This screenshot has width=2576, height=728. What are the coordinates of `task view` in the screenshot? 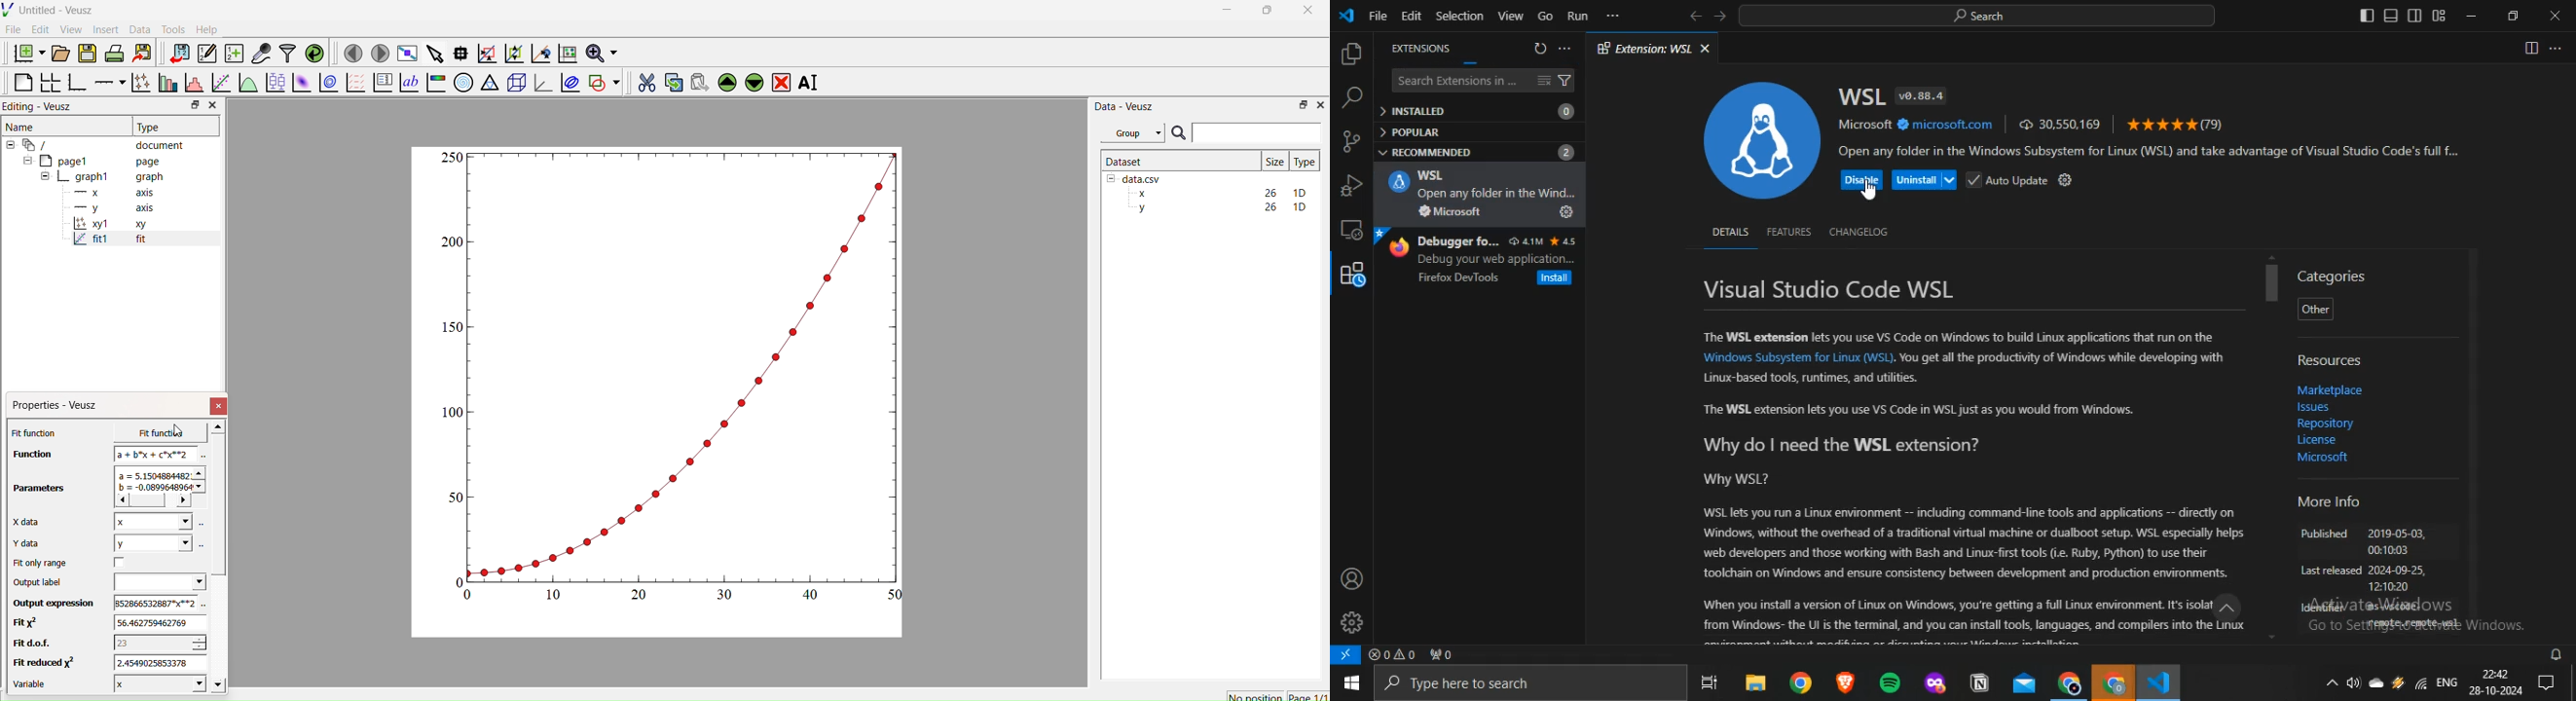 It's located at (1711, 682).